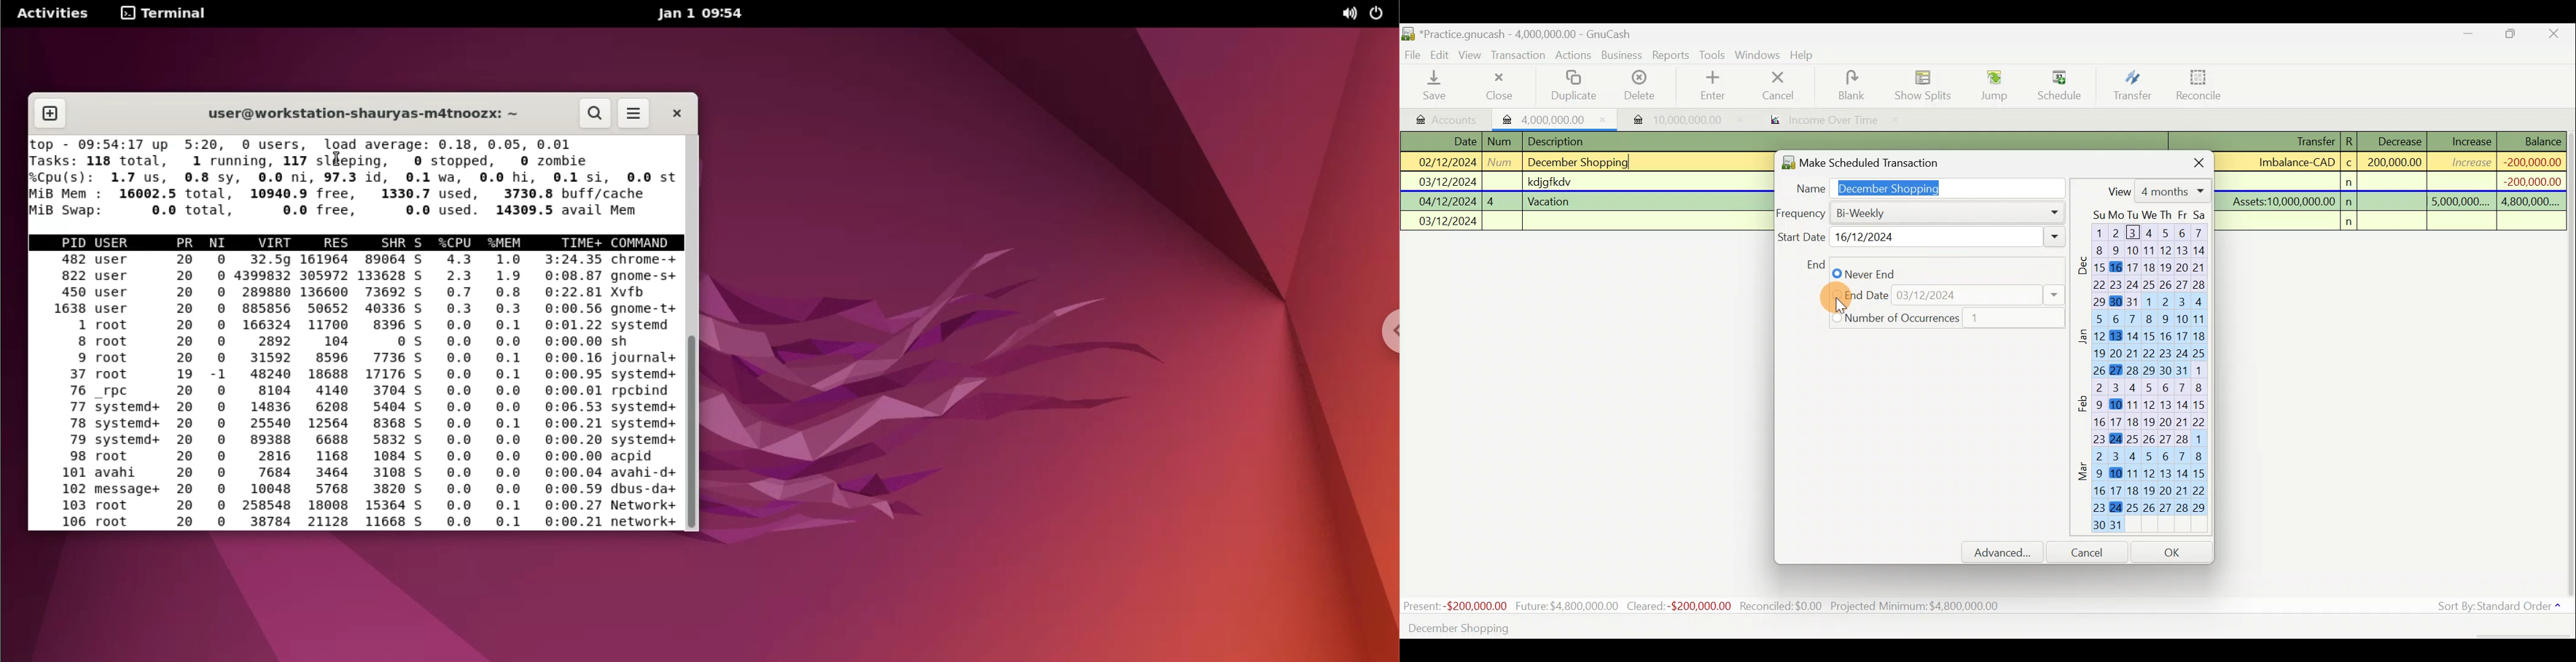 The image size is (2576, 672). I want to click on Edit, so click(1442, 54).